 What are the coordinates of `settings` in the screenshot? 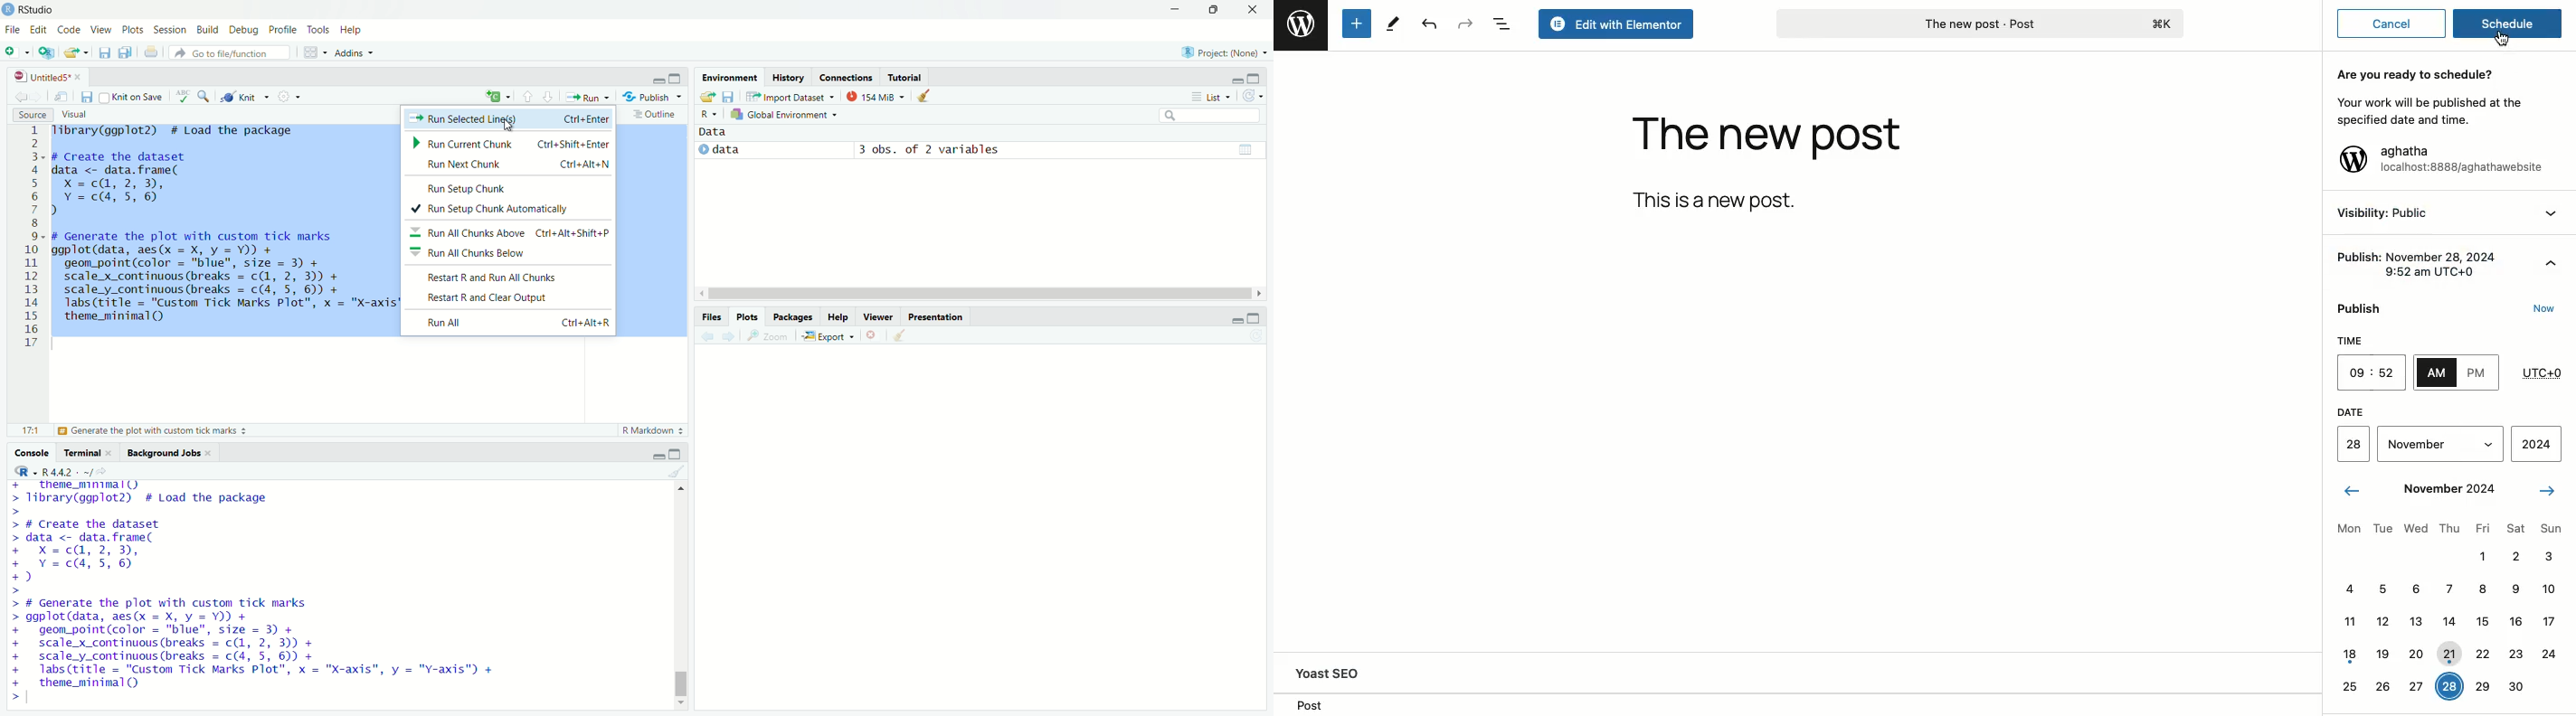 It's located at (292, 97).